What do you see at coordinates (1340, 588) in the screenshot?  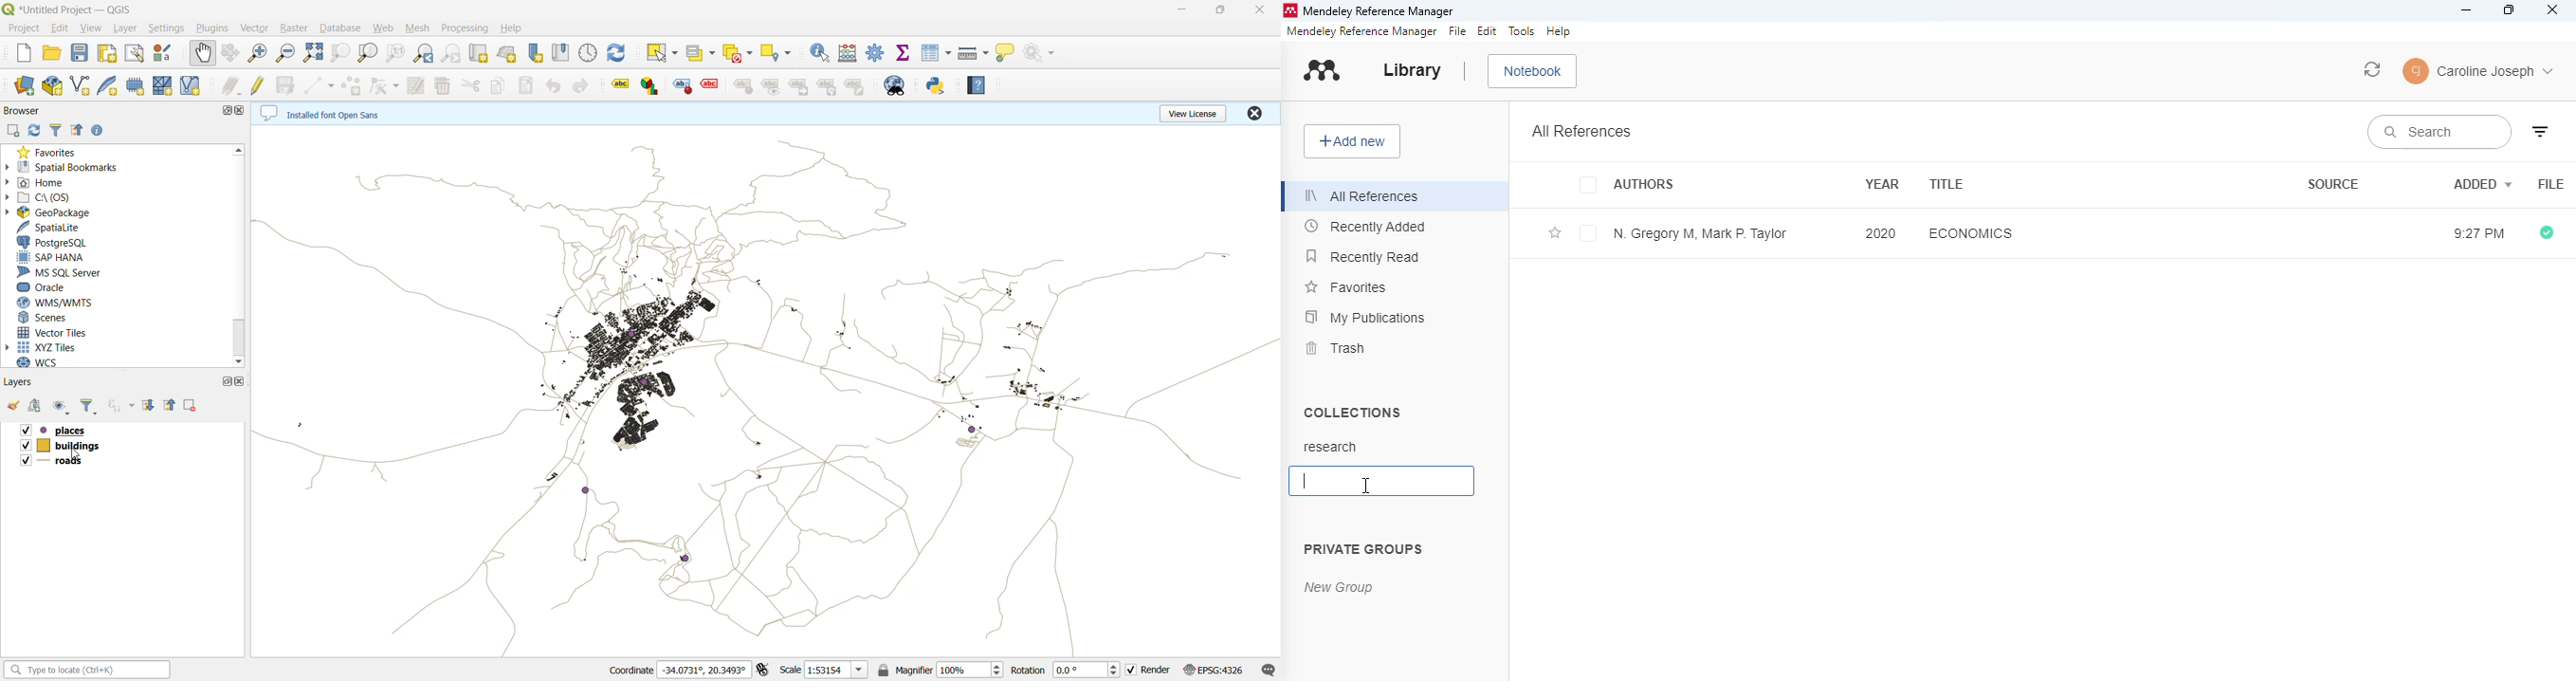 I see `new group` at bounding box center [1340, 588].